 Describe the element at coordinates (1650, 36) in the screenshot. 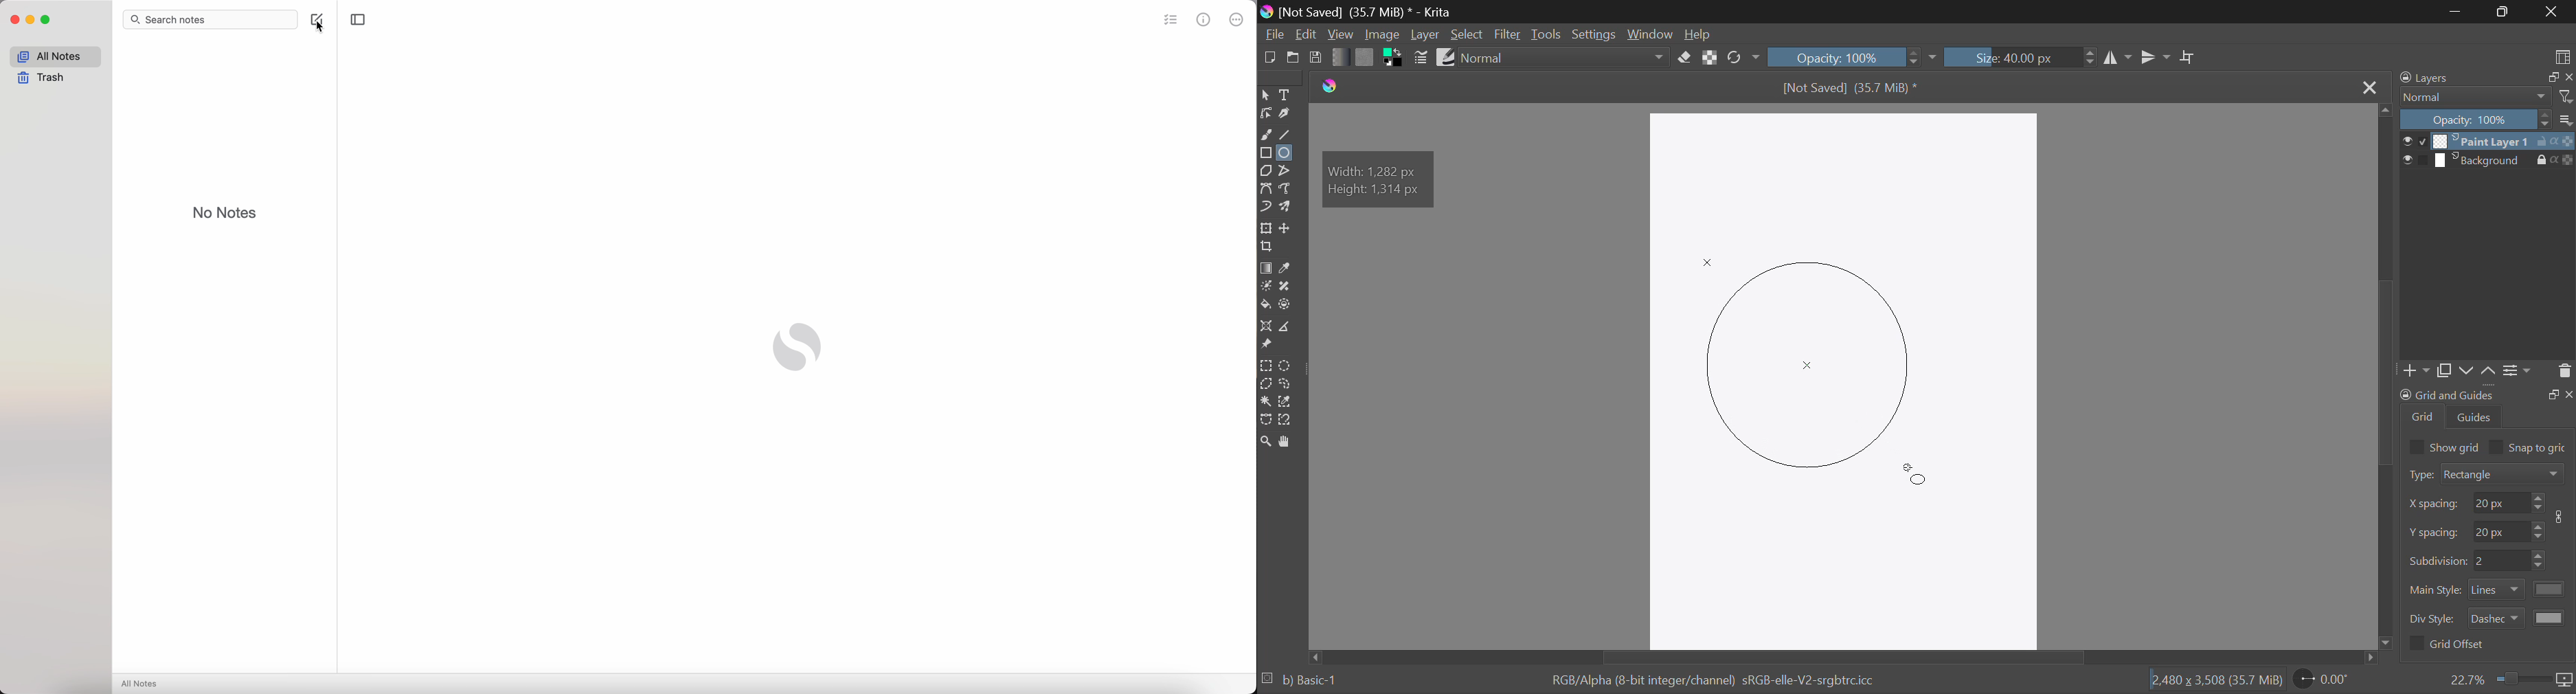

I see `Window` at that location.